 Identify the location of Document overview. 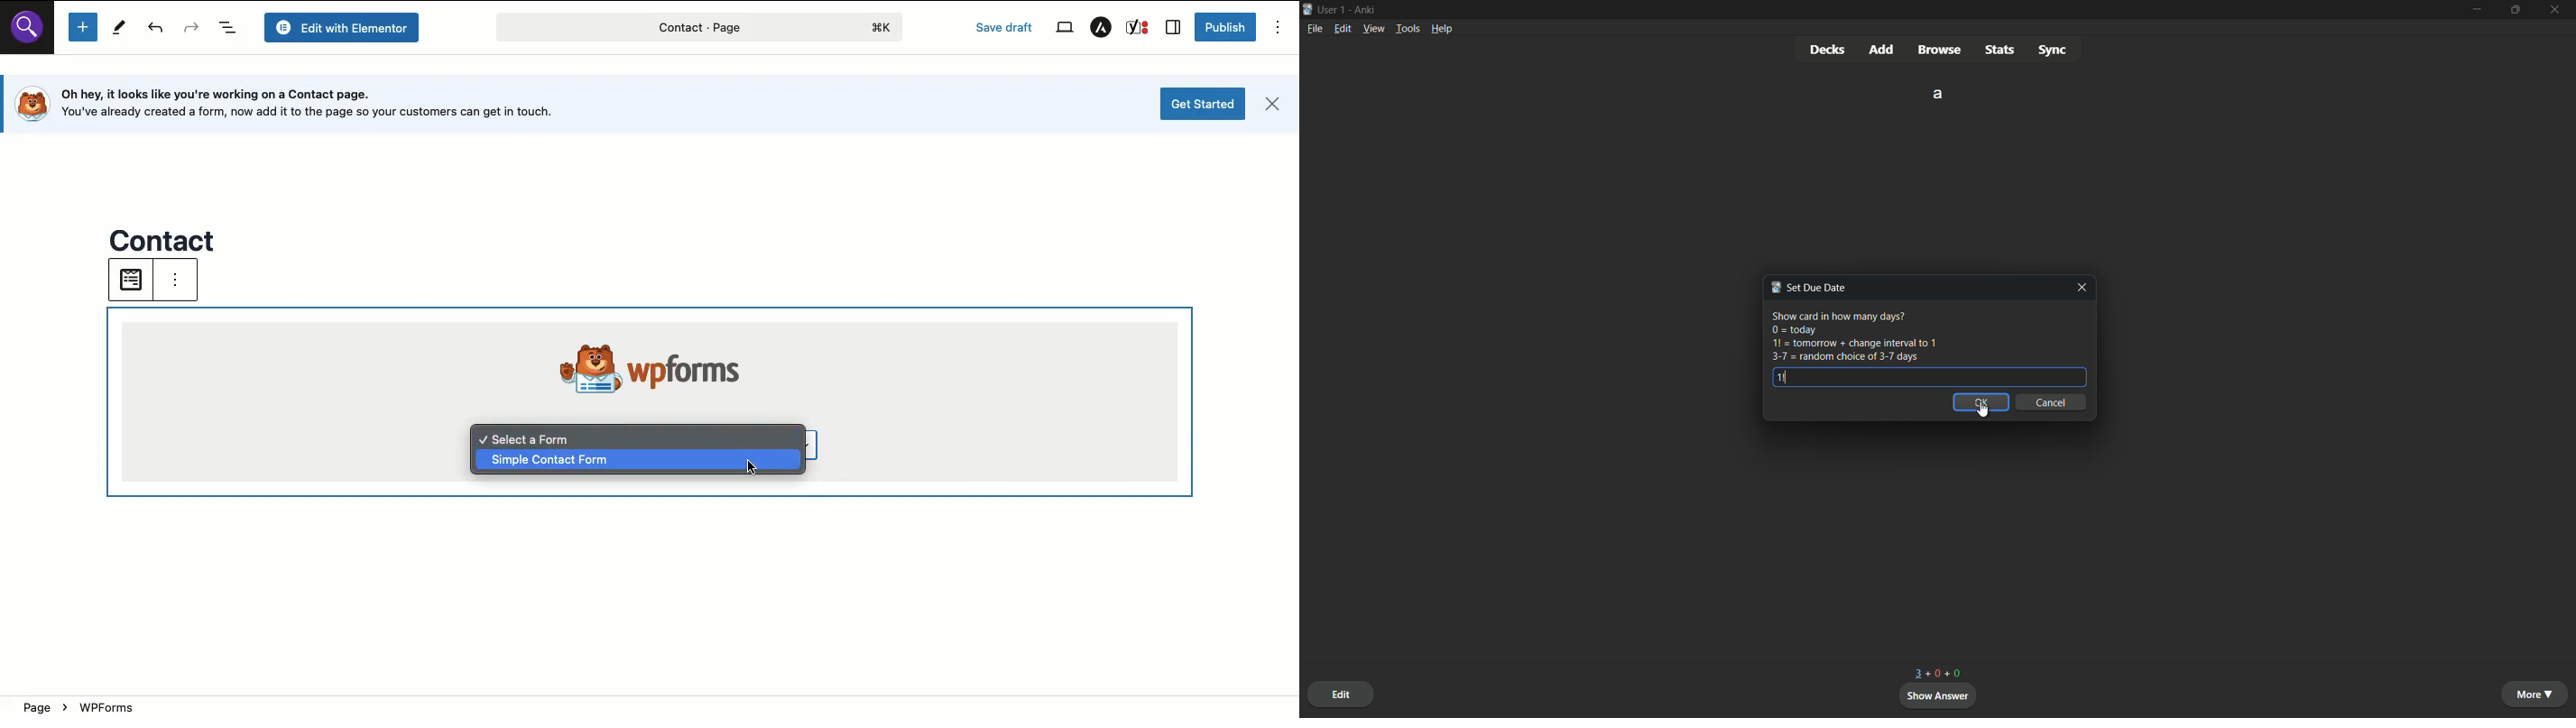
(230, 28).